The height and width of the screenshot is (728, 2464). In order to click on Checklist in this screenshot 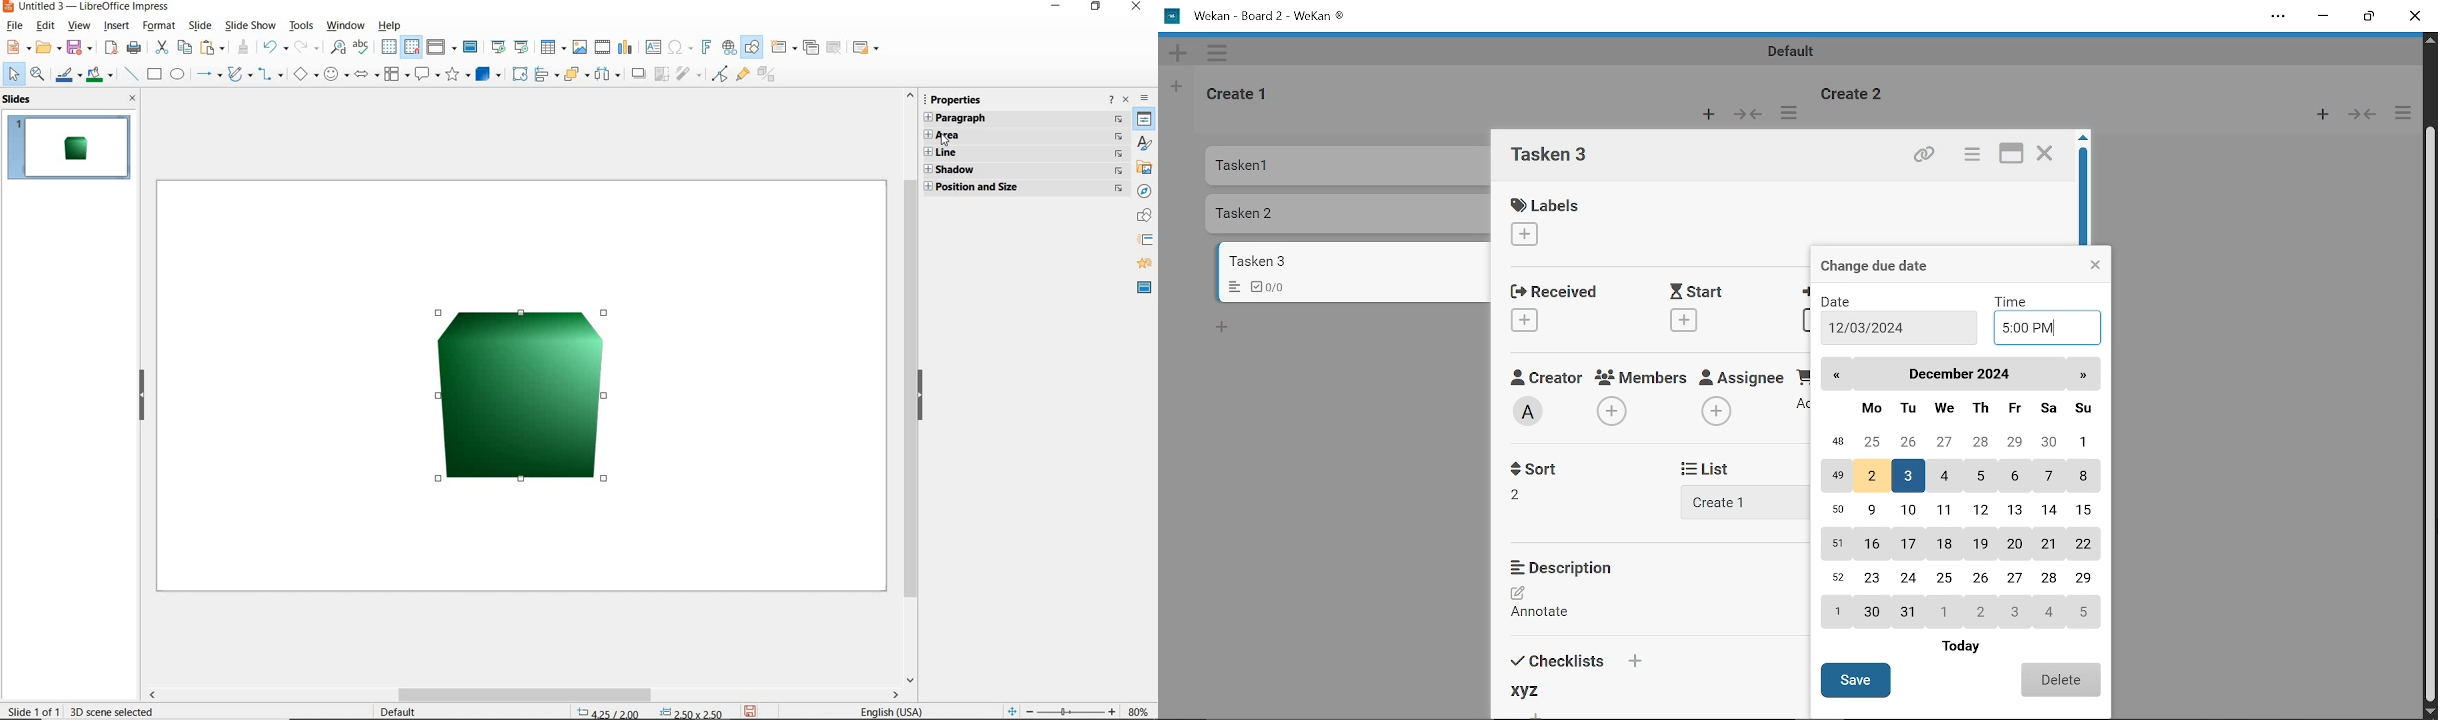, I will do `click(1275, 286)`.